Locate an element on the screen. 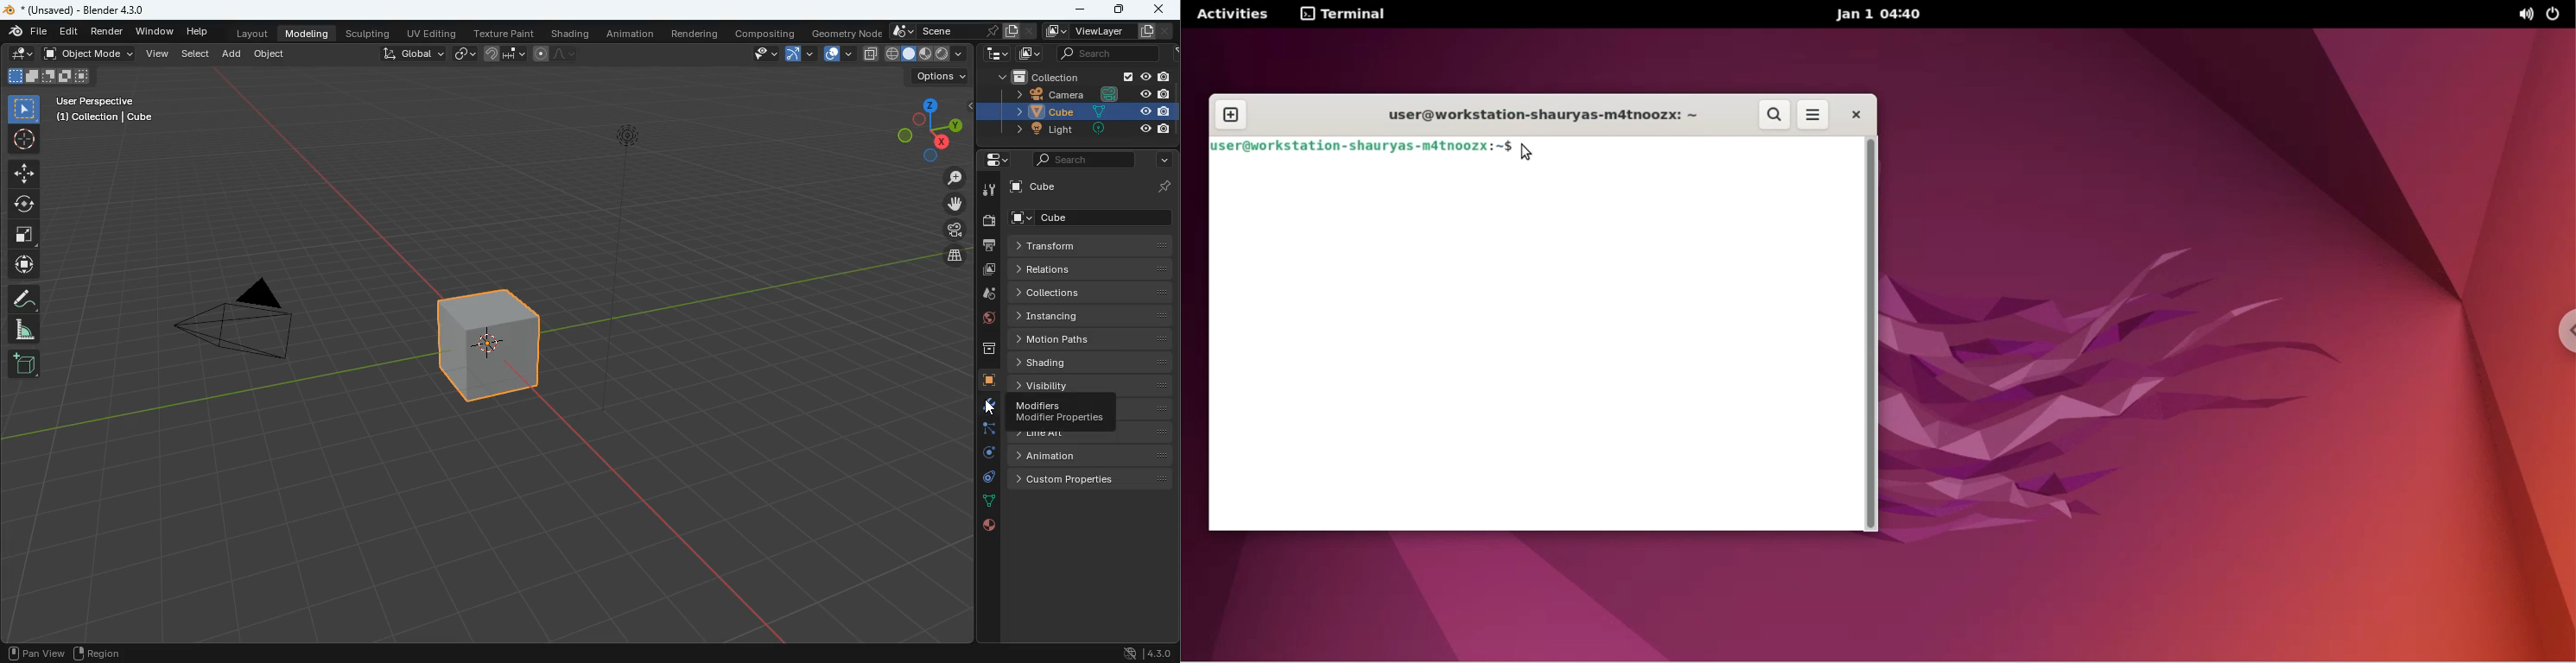 The width and height of the screenshot is (2576, 672). image is located at coordinates (988, 271).